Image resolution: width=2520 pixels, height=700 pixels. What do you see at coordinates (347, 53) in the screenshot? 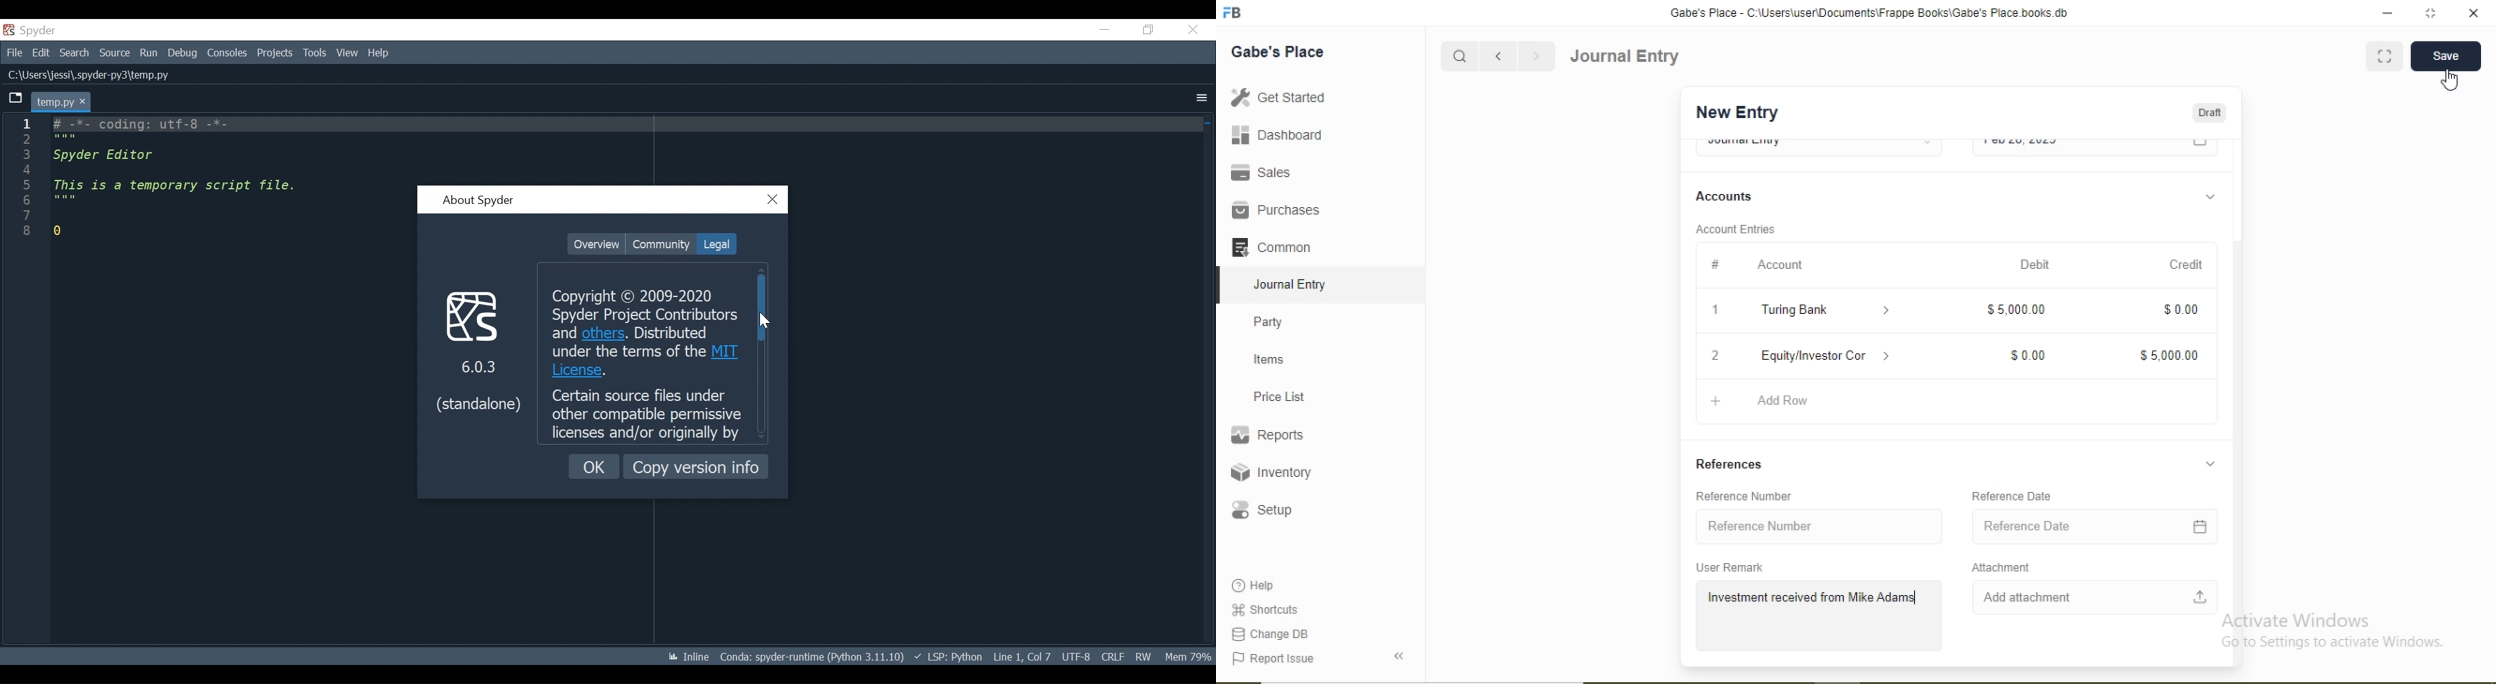
I see `View` at bounding box center [347, 53].